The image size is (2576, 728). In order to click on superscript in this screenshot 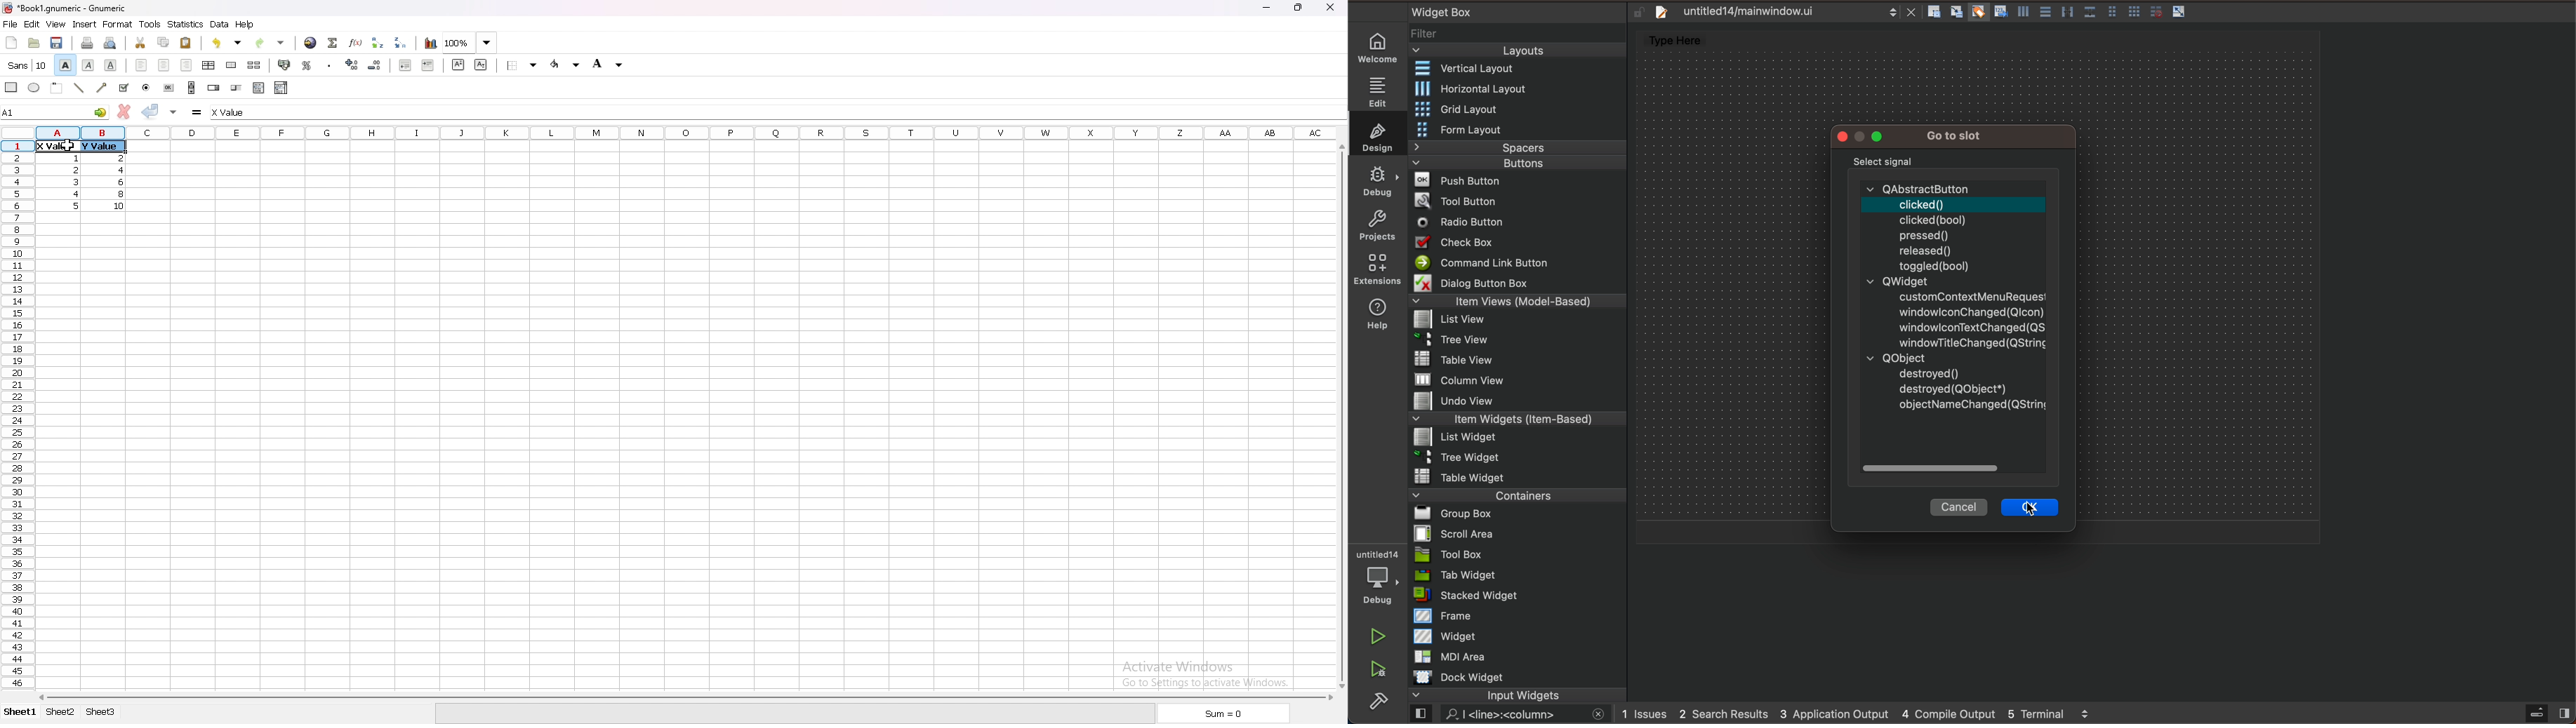, I will do `click(459, 64)`.